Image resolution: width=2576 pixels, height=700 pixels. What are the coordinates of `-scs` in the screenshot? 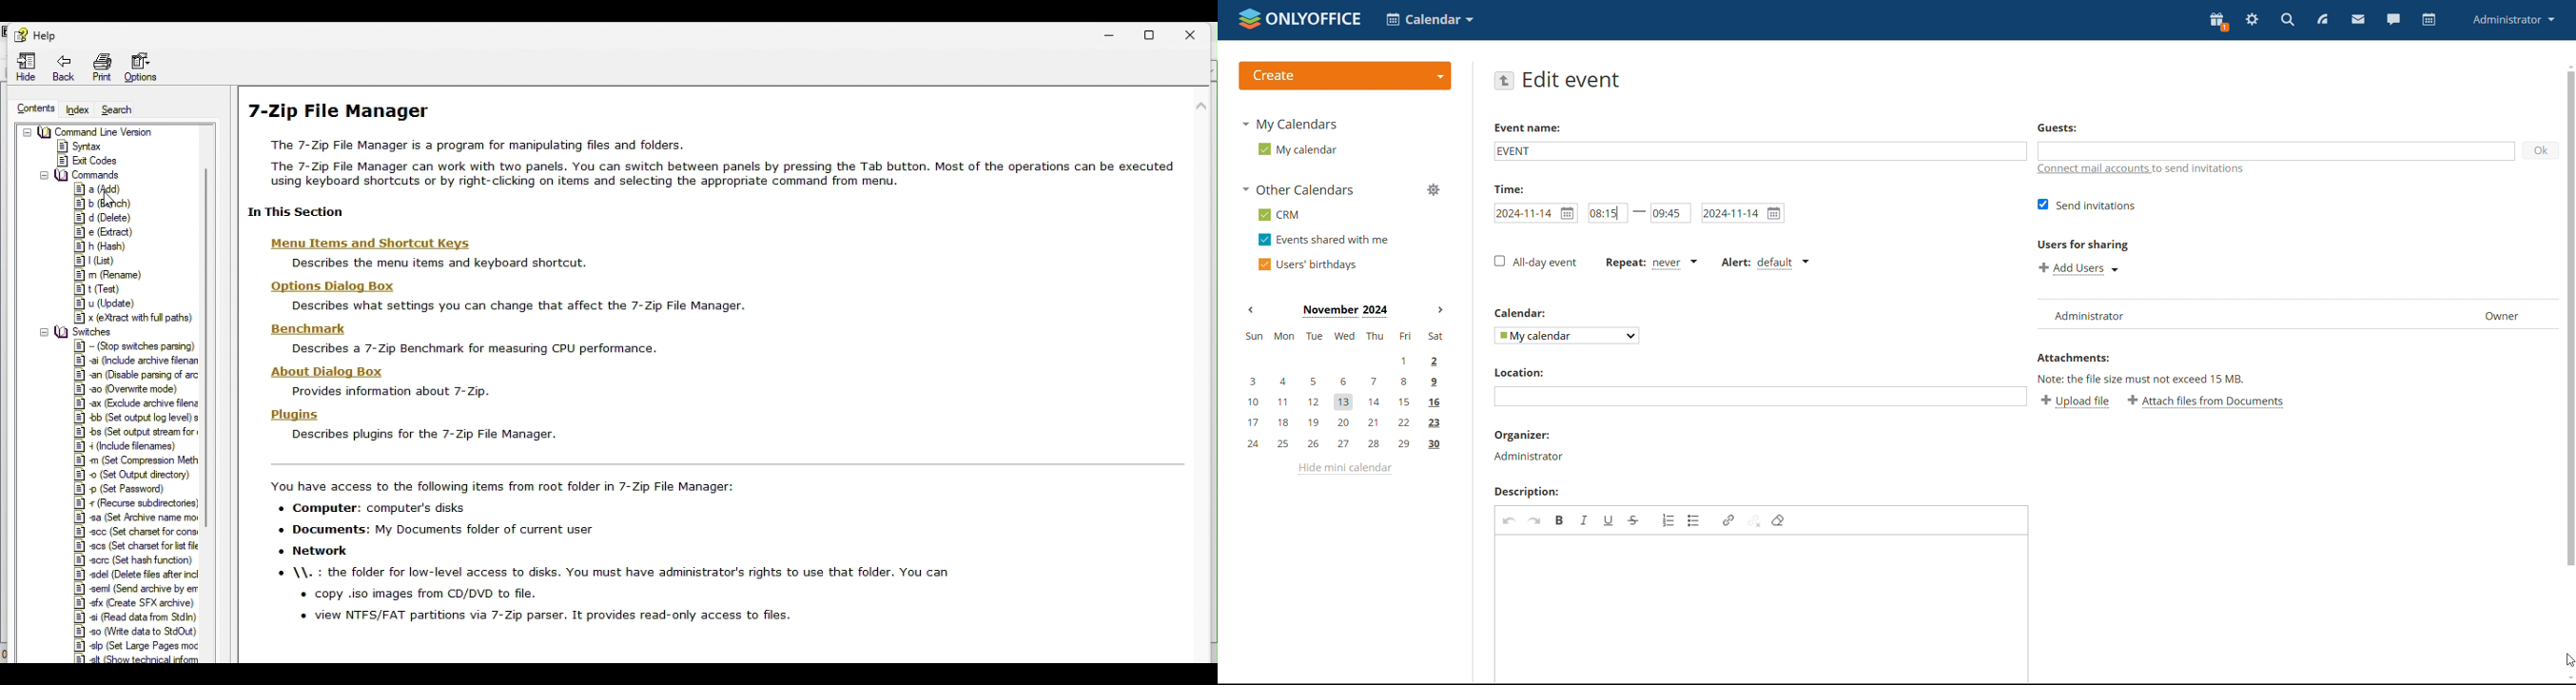 It's located at (136, 546).